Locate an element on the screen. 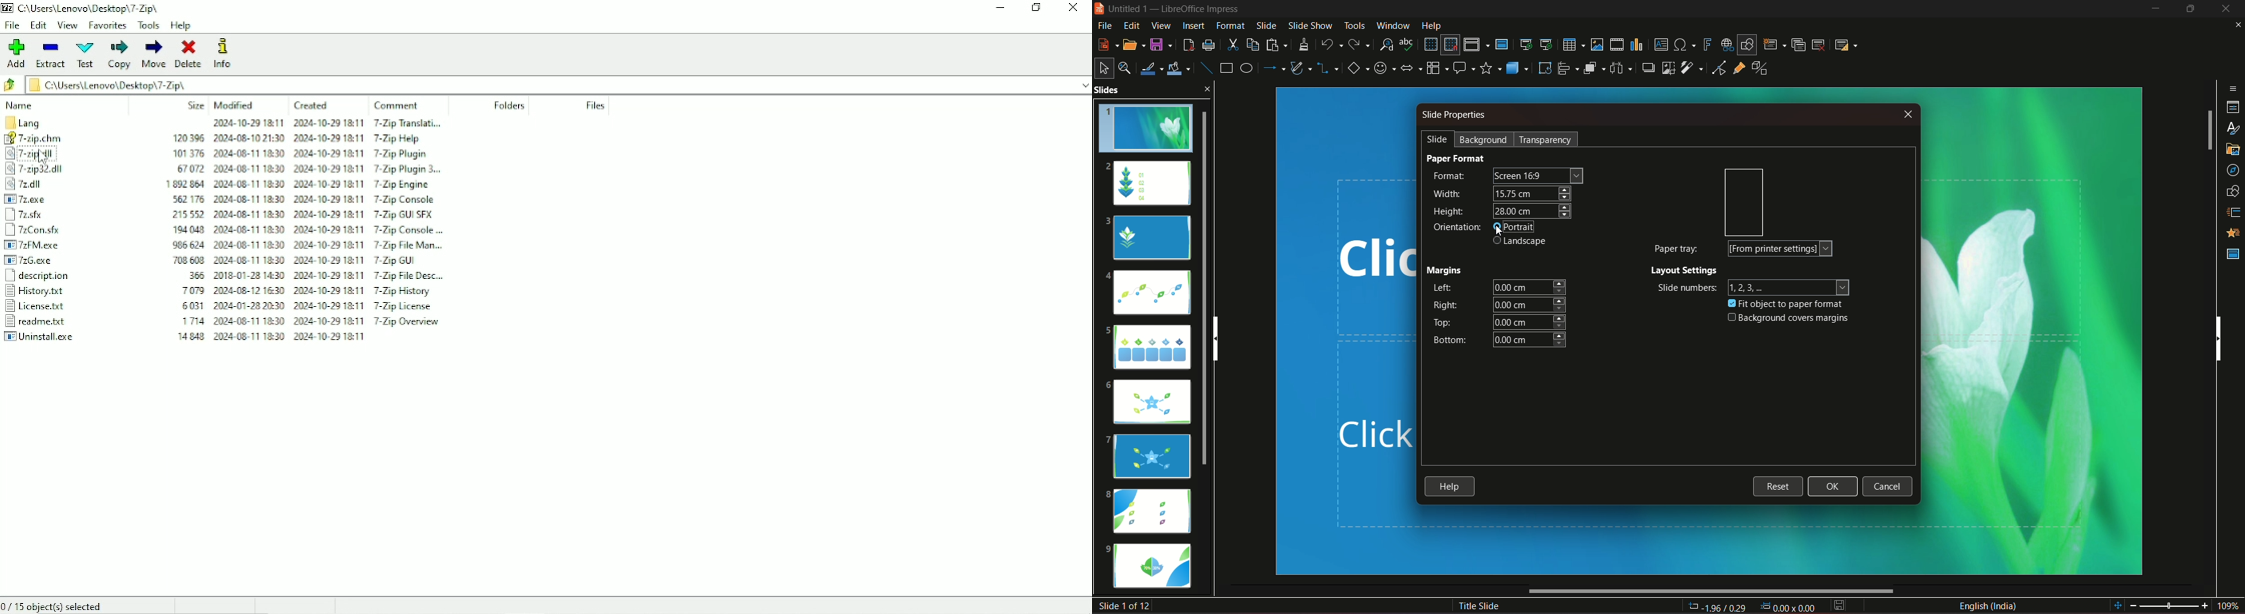  window is located at coordinates (1394, 24).